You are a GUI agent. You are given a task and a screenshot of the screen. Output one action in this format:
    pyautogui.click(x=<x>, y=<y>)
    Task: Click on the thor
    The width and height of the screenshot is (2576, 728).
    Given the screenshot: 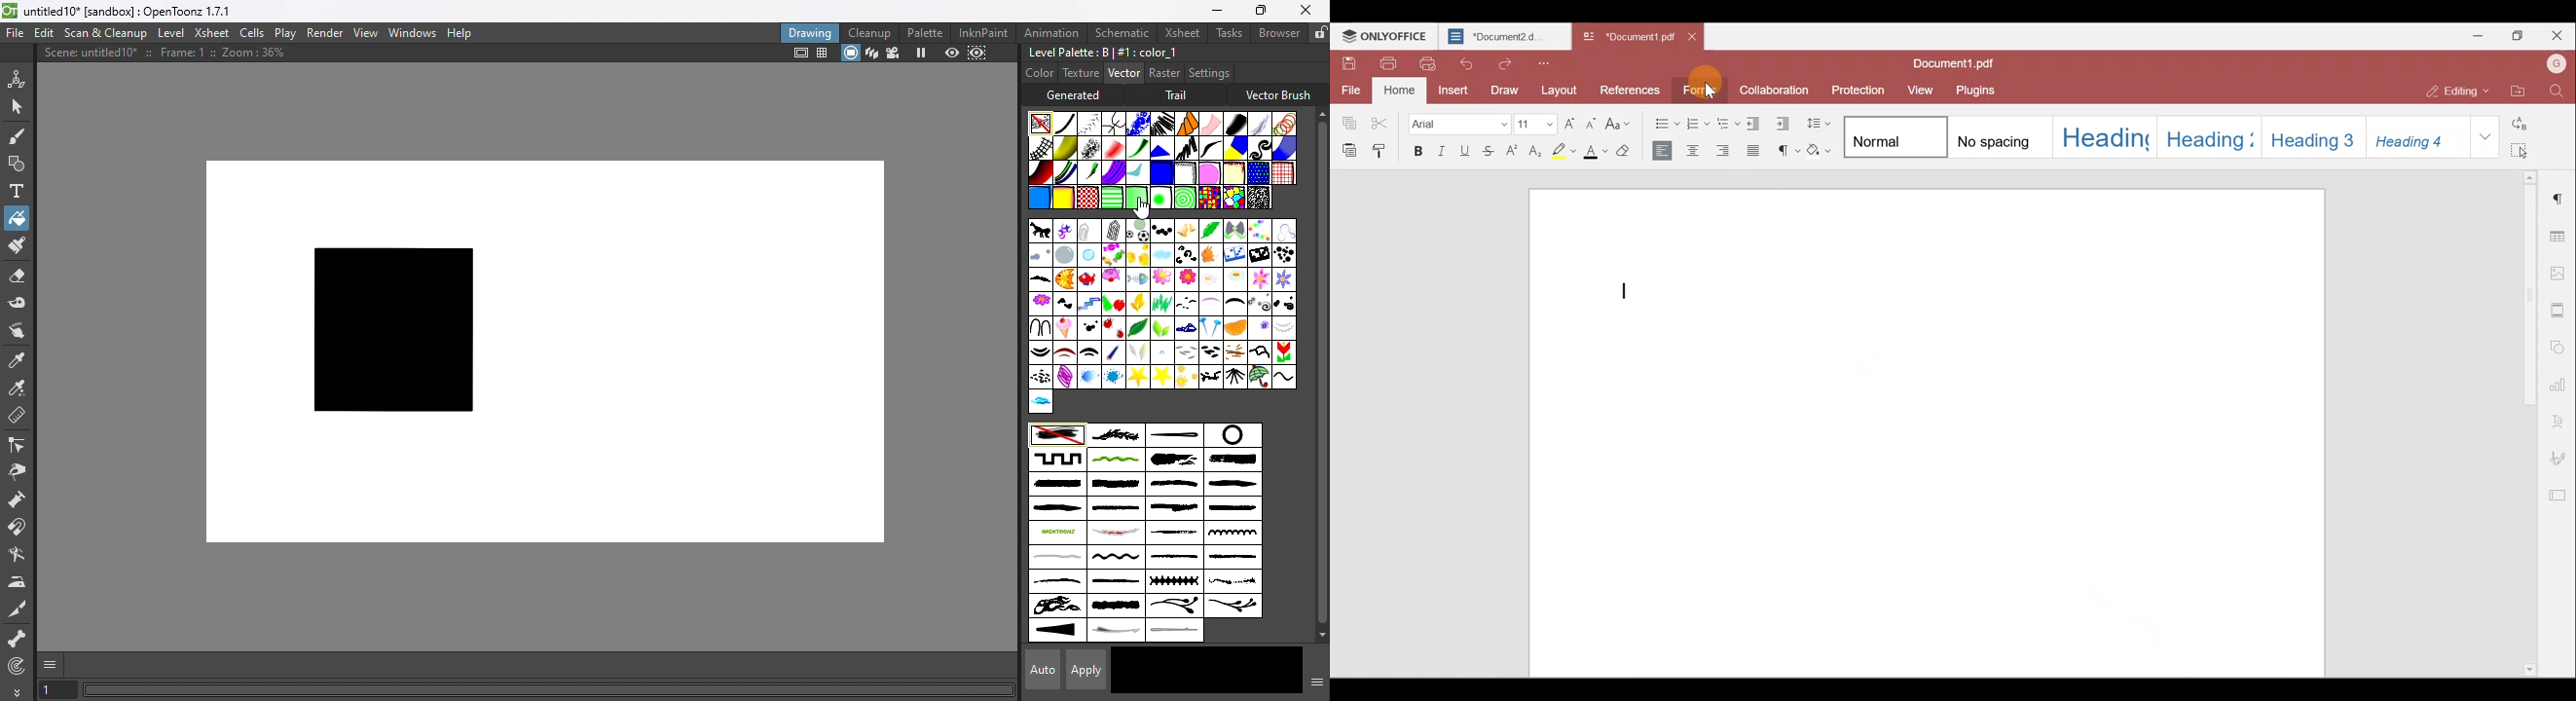 What is the action you would take?
    pyautogui.click(x=1209, y=377)
    